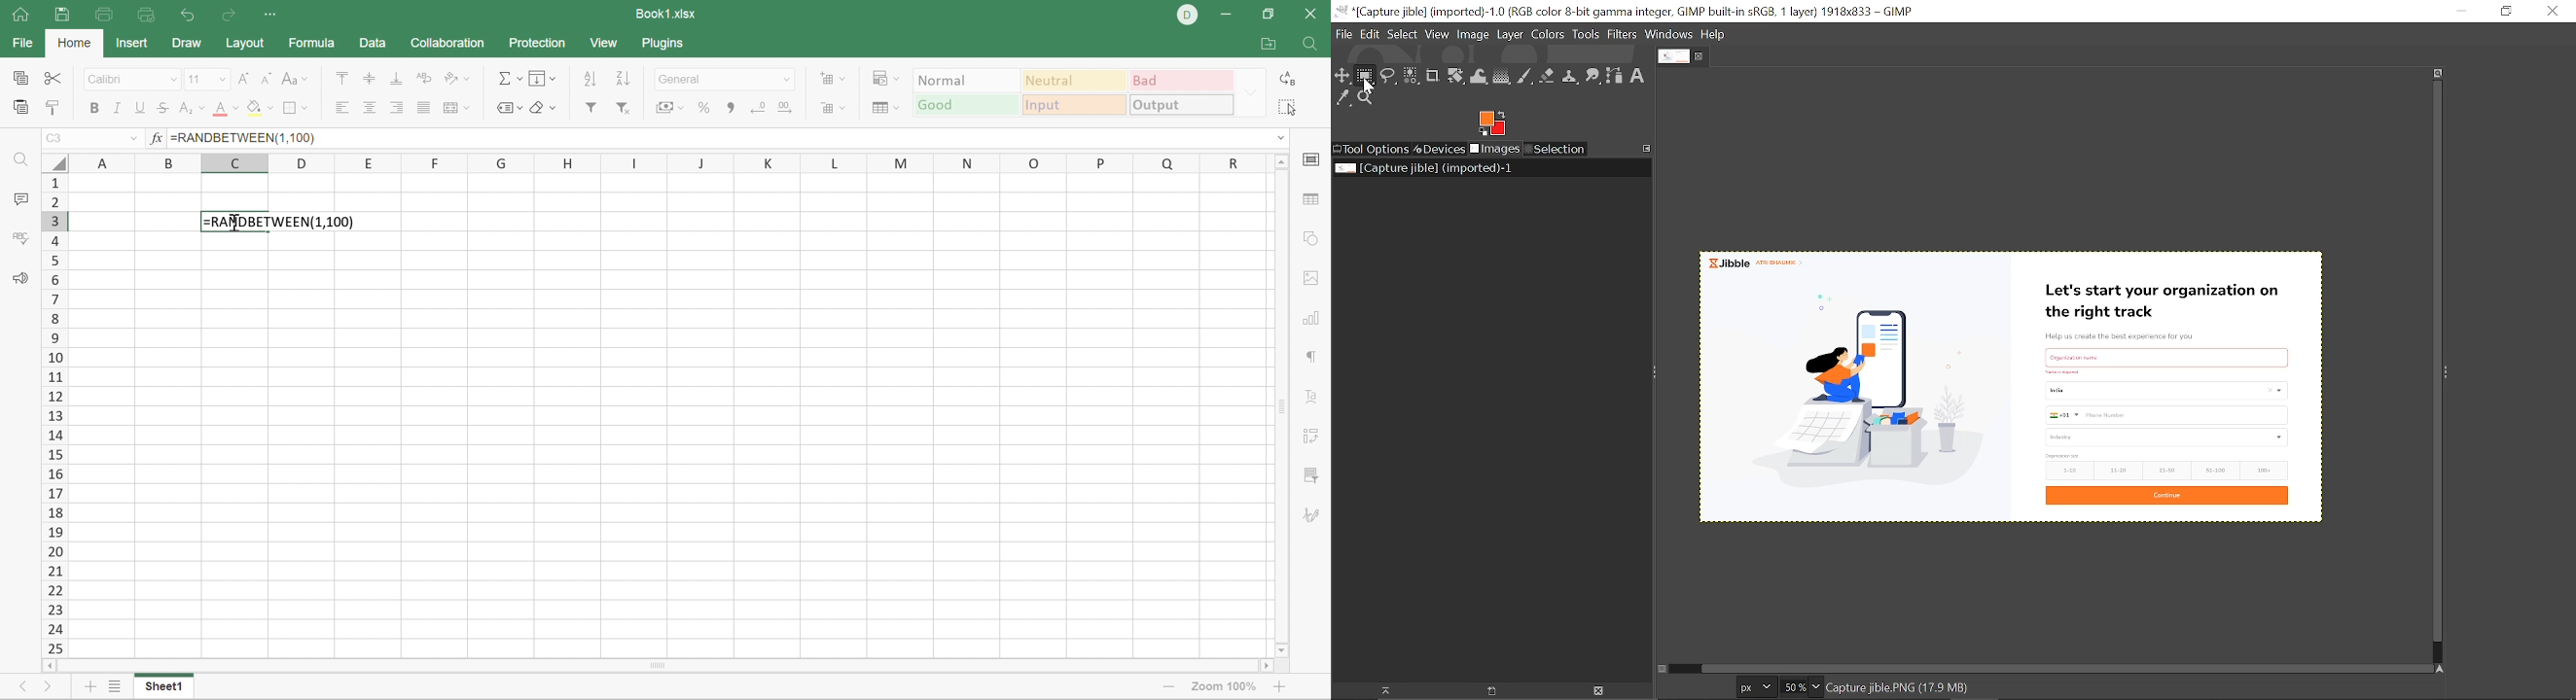  I want to click on Format table as template, so click(888, 107).